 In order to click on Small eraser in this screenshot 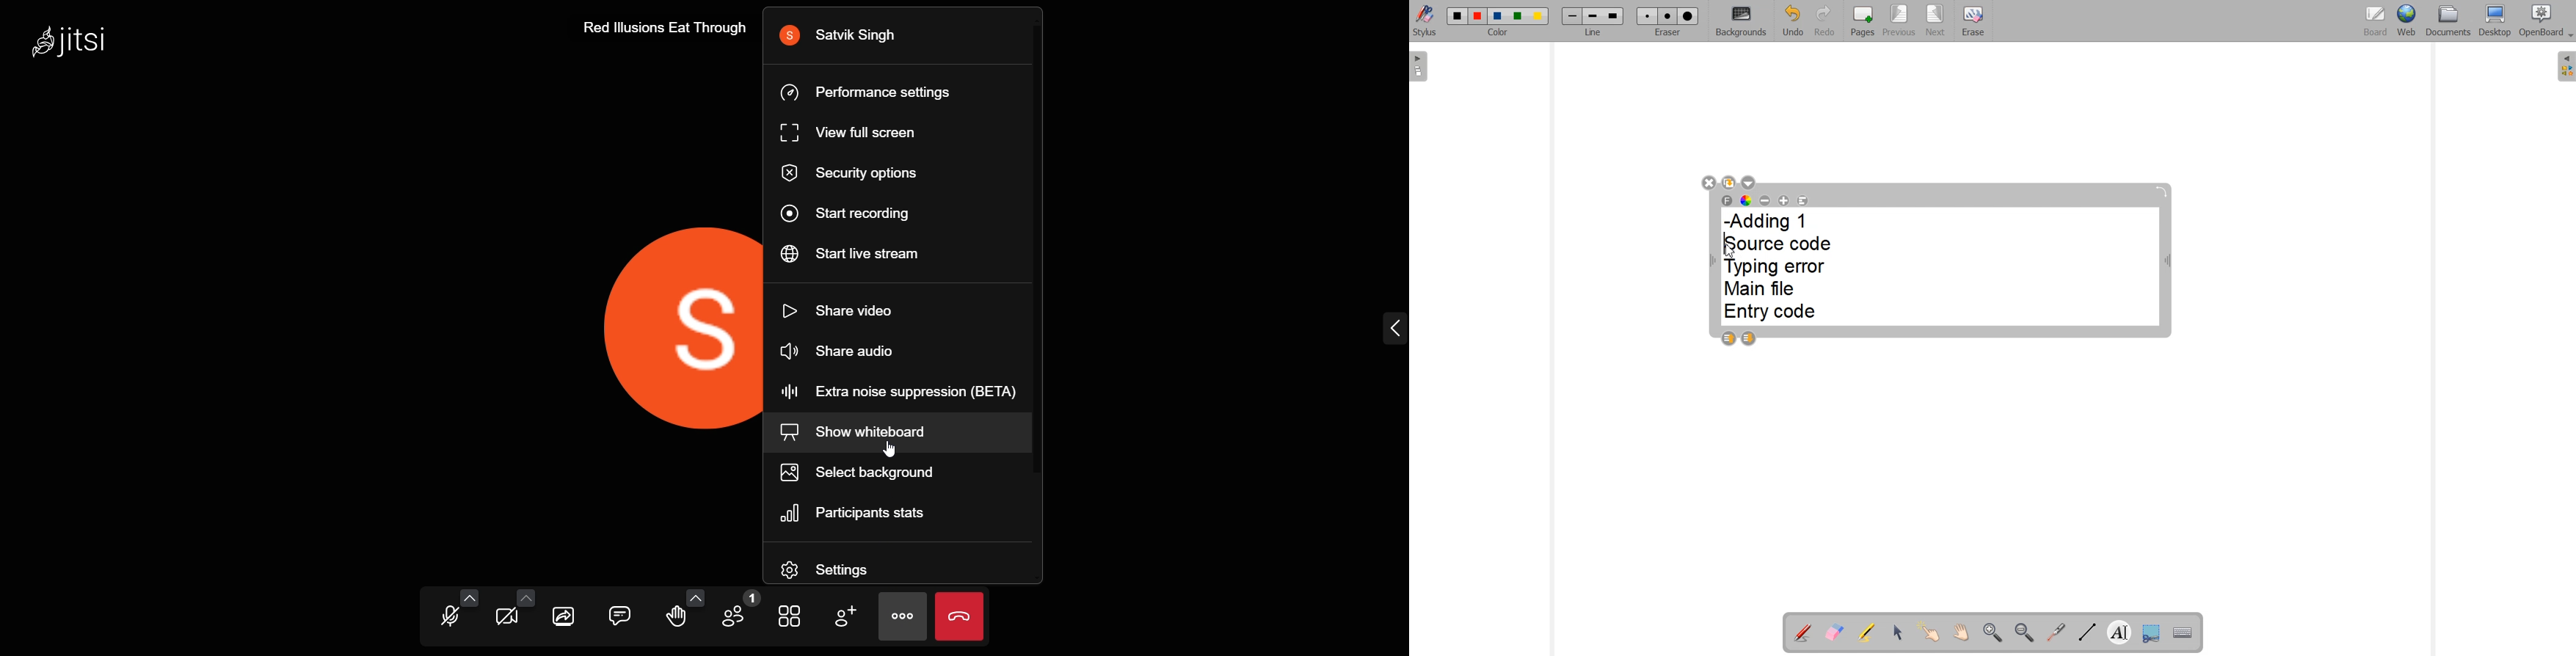, I will do `click(1648, 16)`.